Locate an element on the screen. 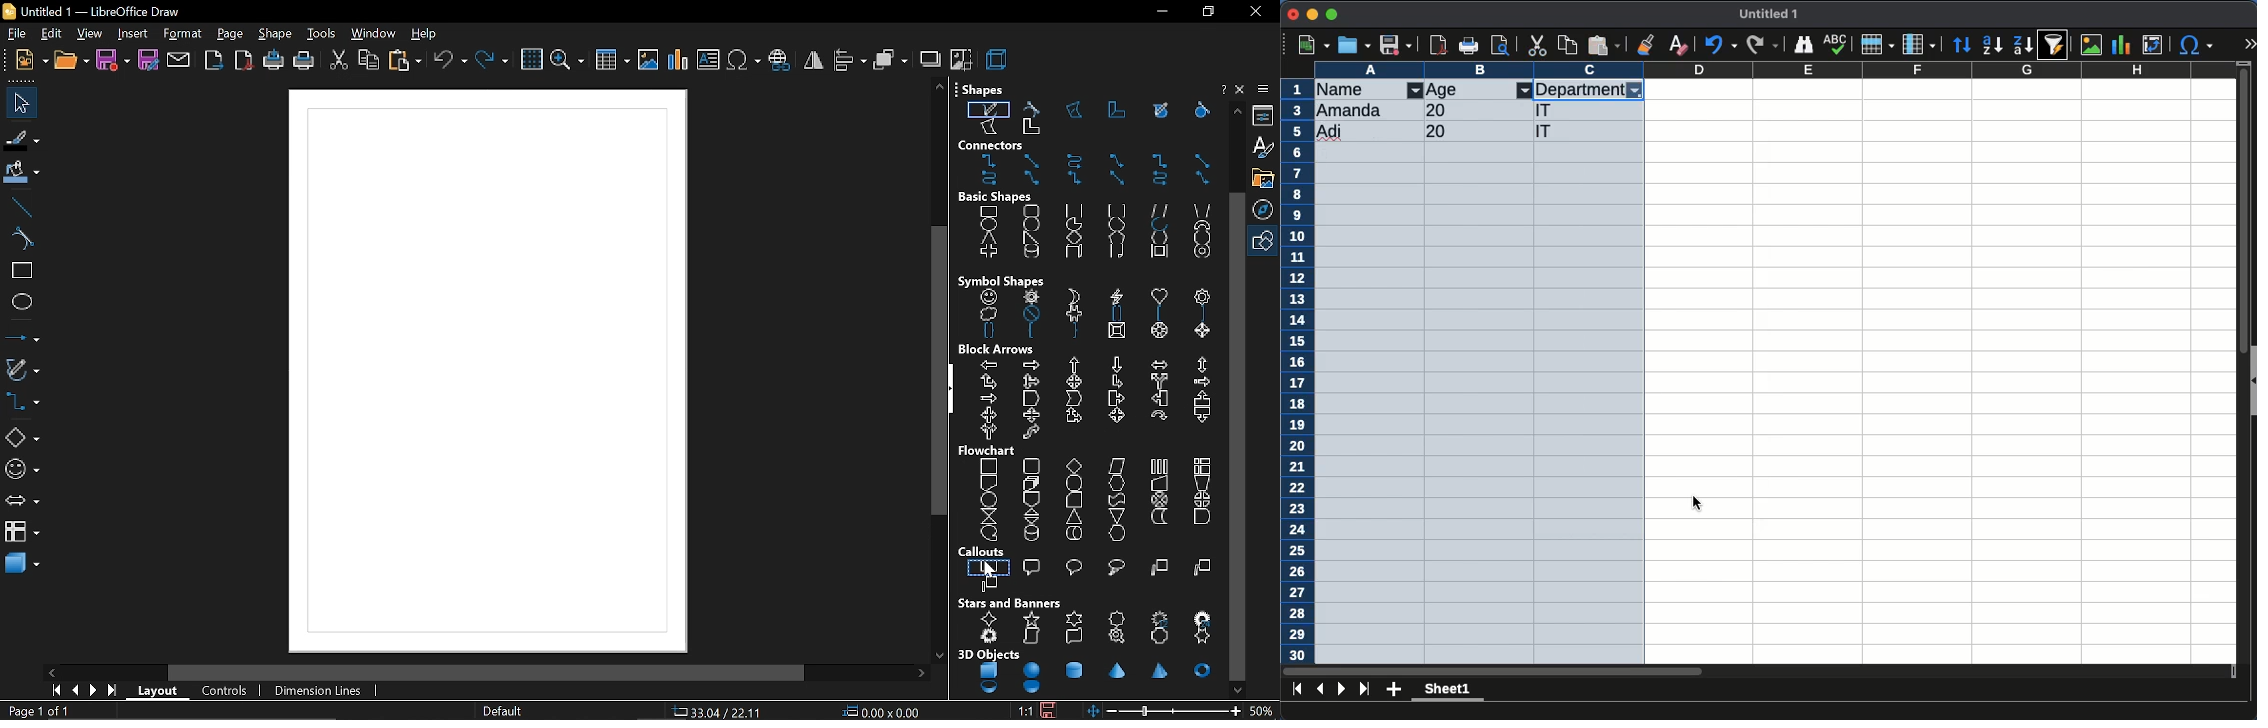 The height and width of the screenshot is (728, 2268). curved connector is located at coordinates (990, 181).